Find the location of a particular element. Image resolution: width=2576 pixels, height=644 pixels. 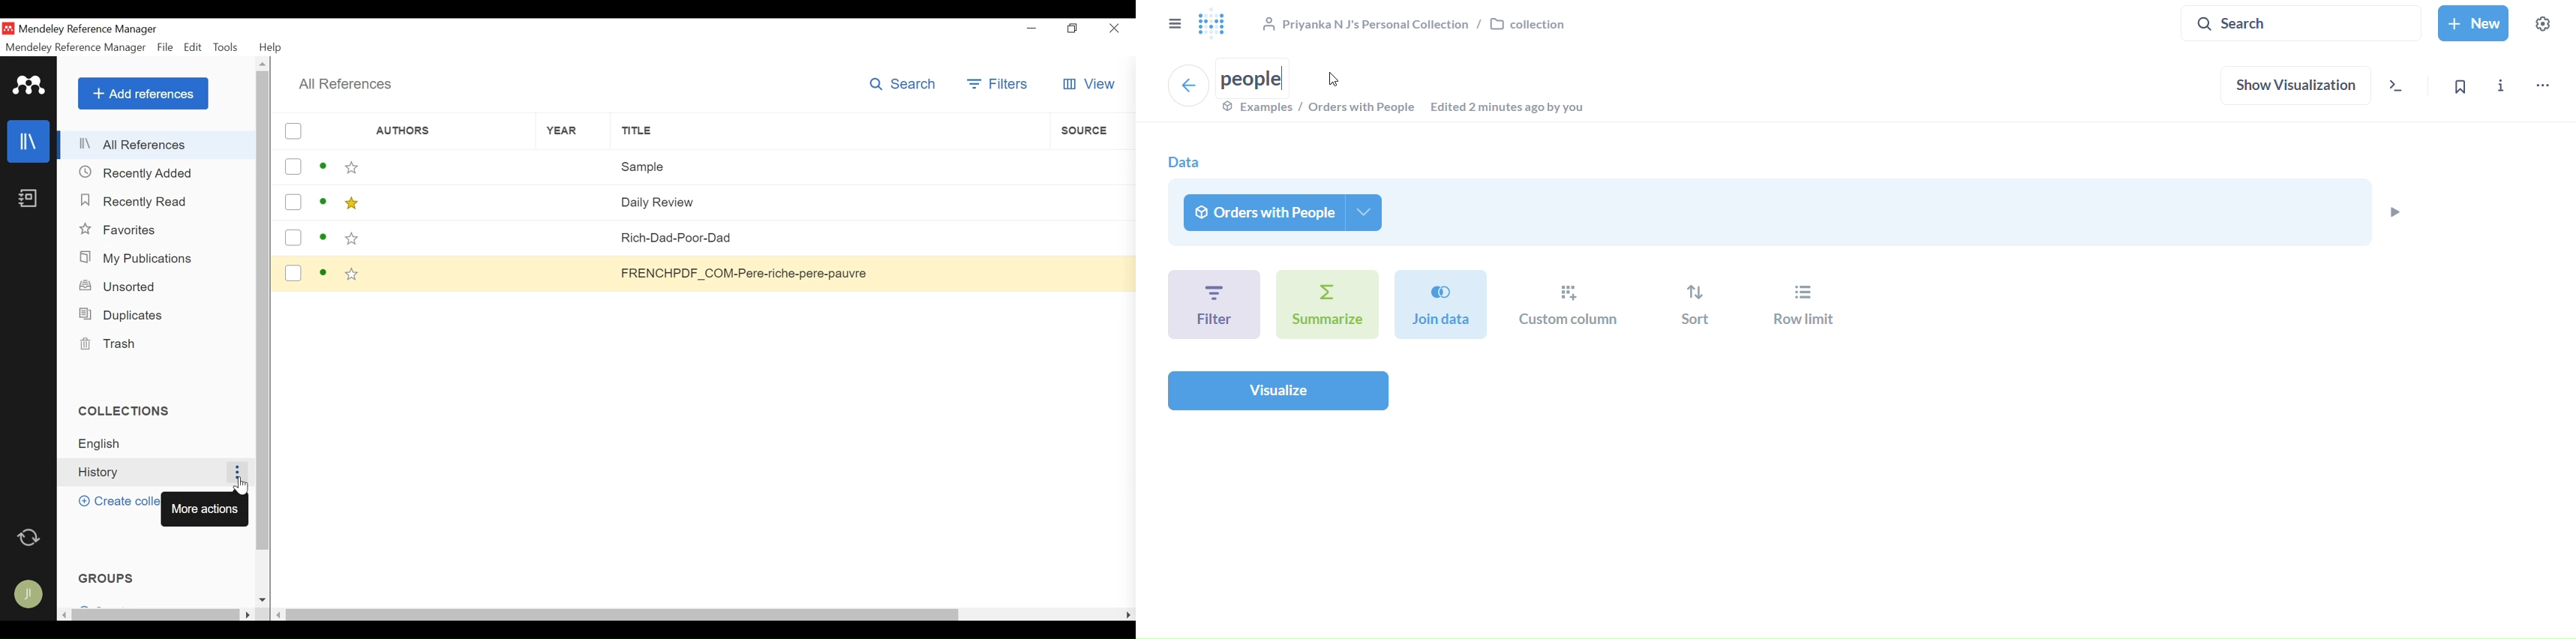

Groups is located at coordinates (108, 577).